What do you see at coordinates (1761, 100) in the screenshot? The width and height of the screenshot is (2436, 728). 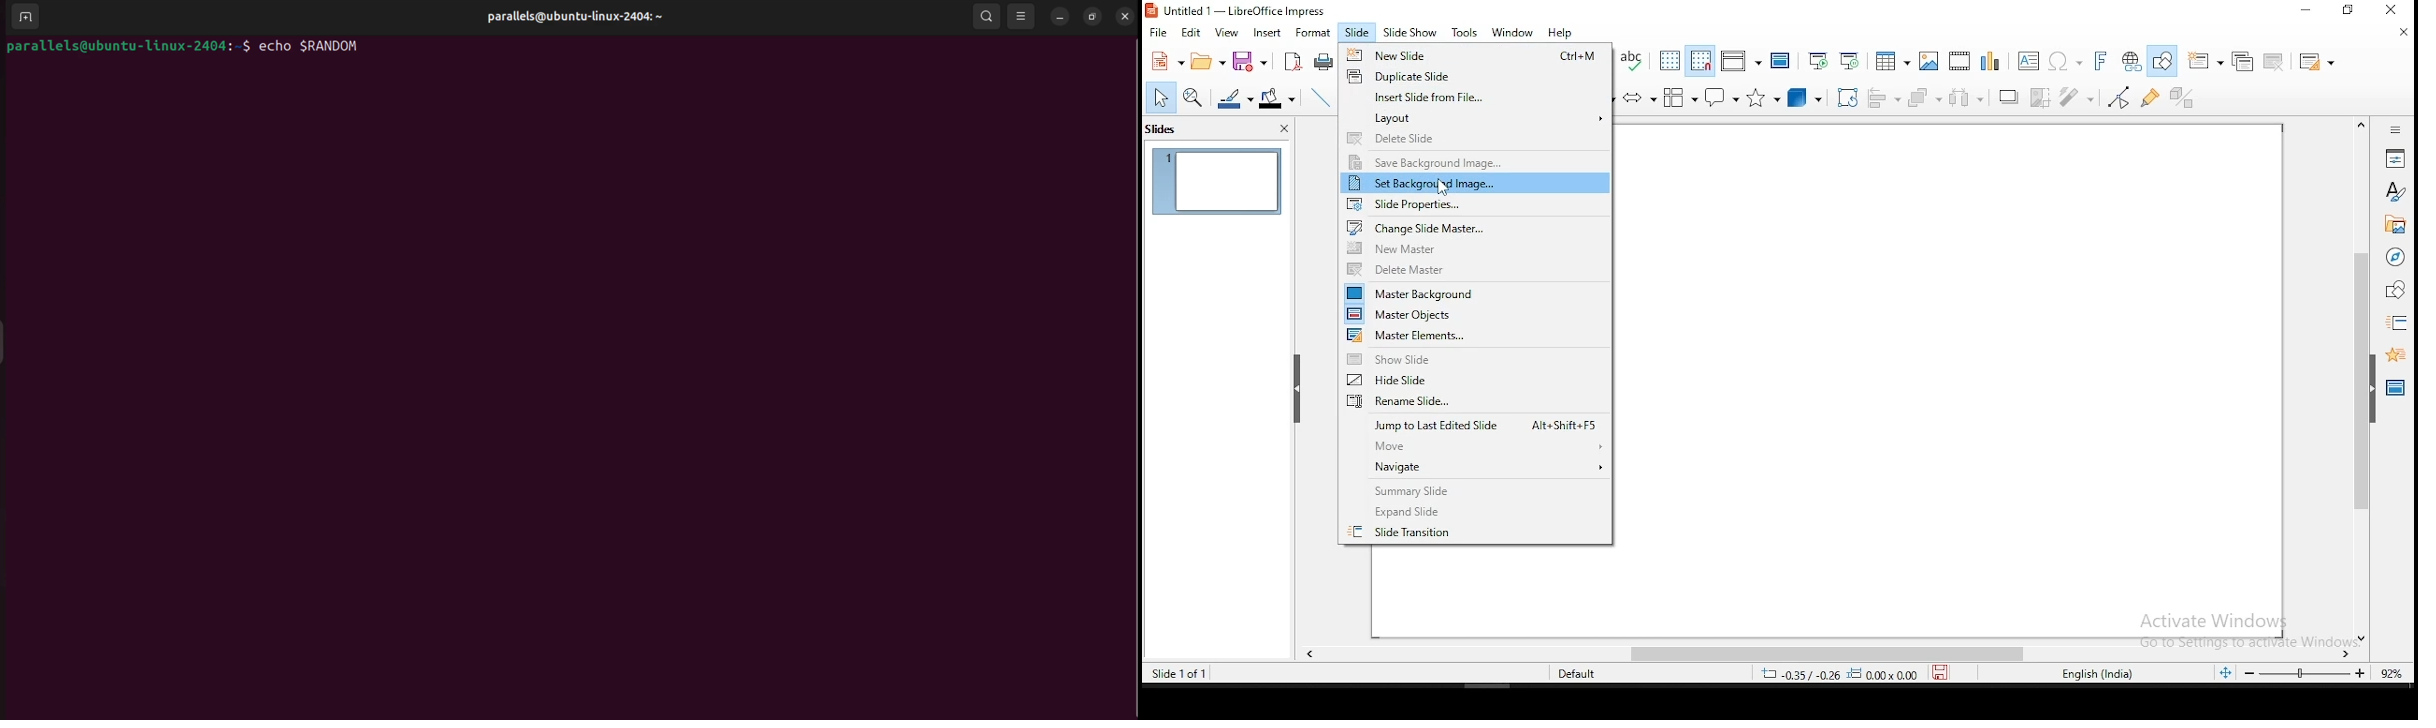 I see `stars and banners` at bounding box center [1761, 100].